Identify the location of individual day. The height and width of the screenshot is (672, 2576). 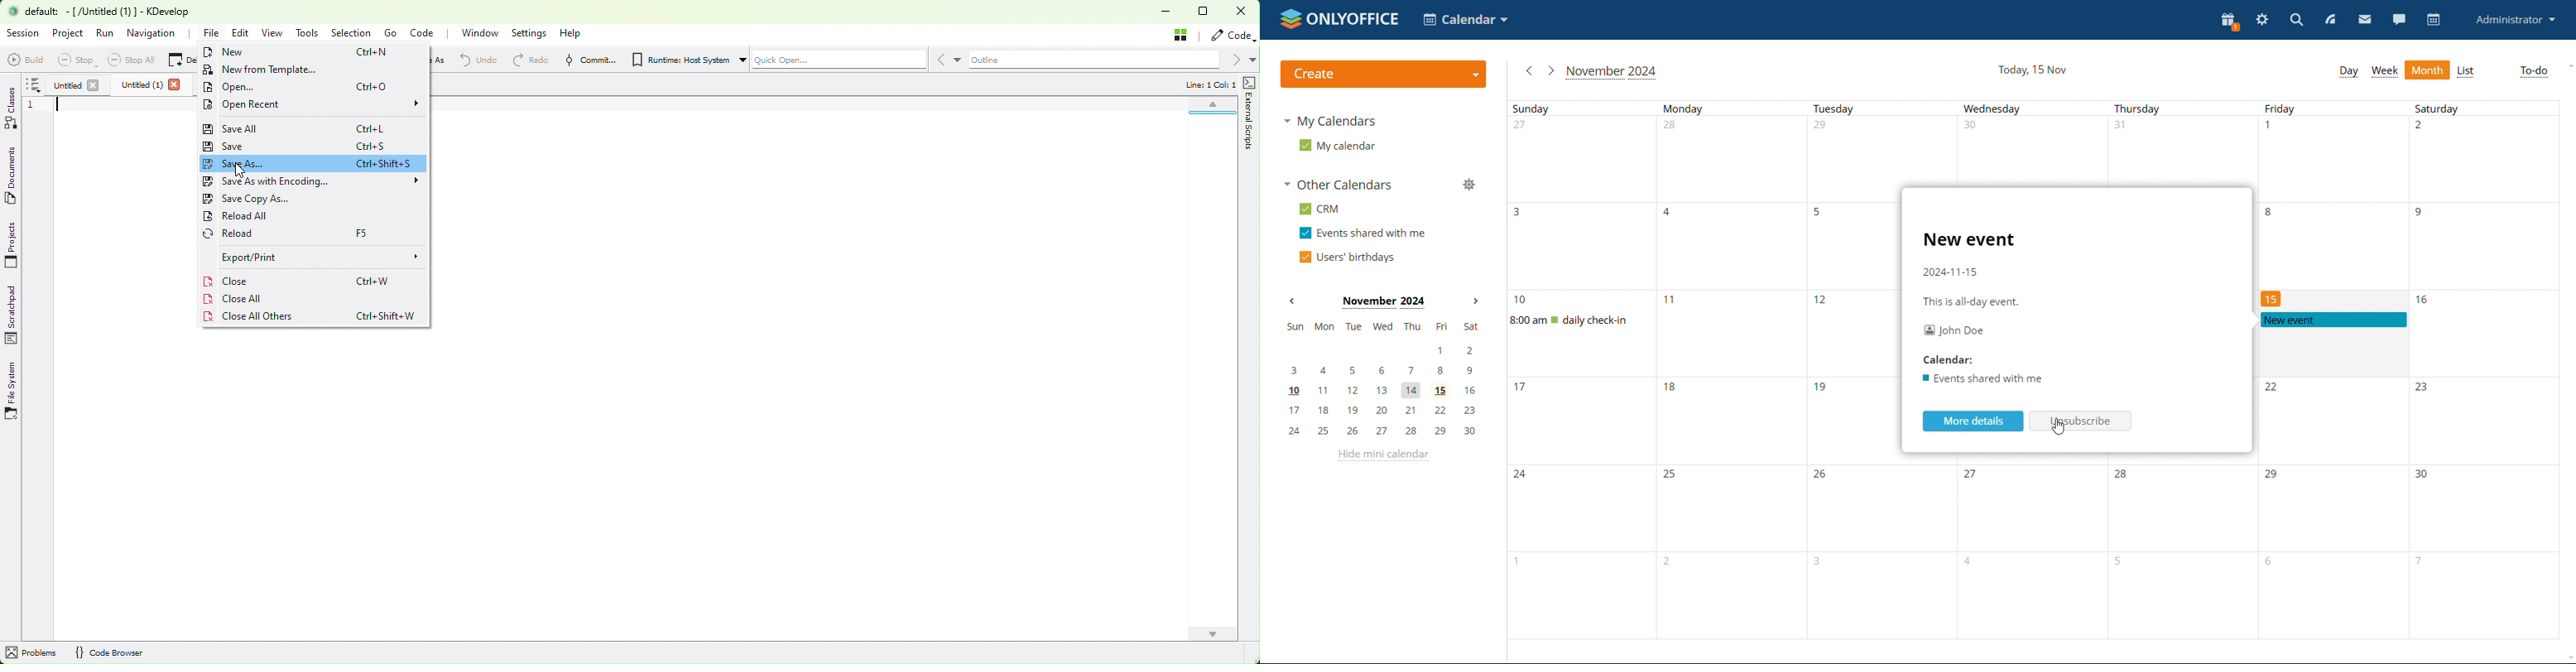
(2033, 108).